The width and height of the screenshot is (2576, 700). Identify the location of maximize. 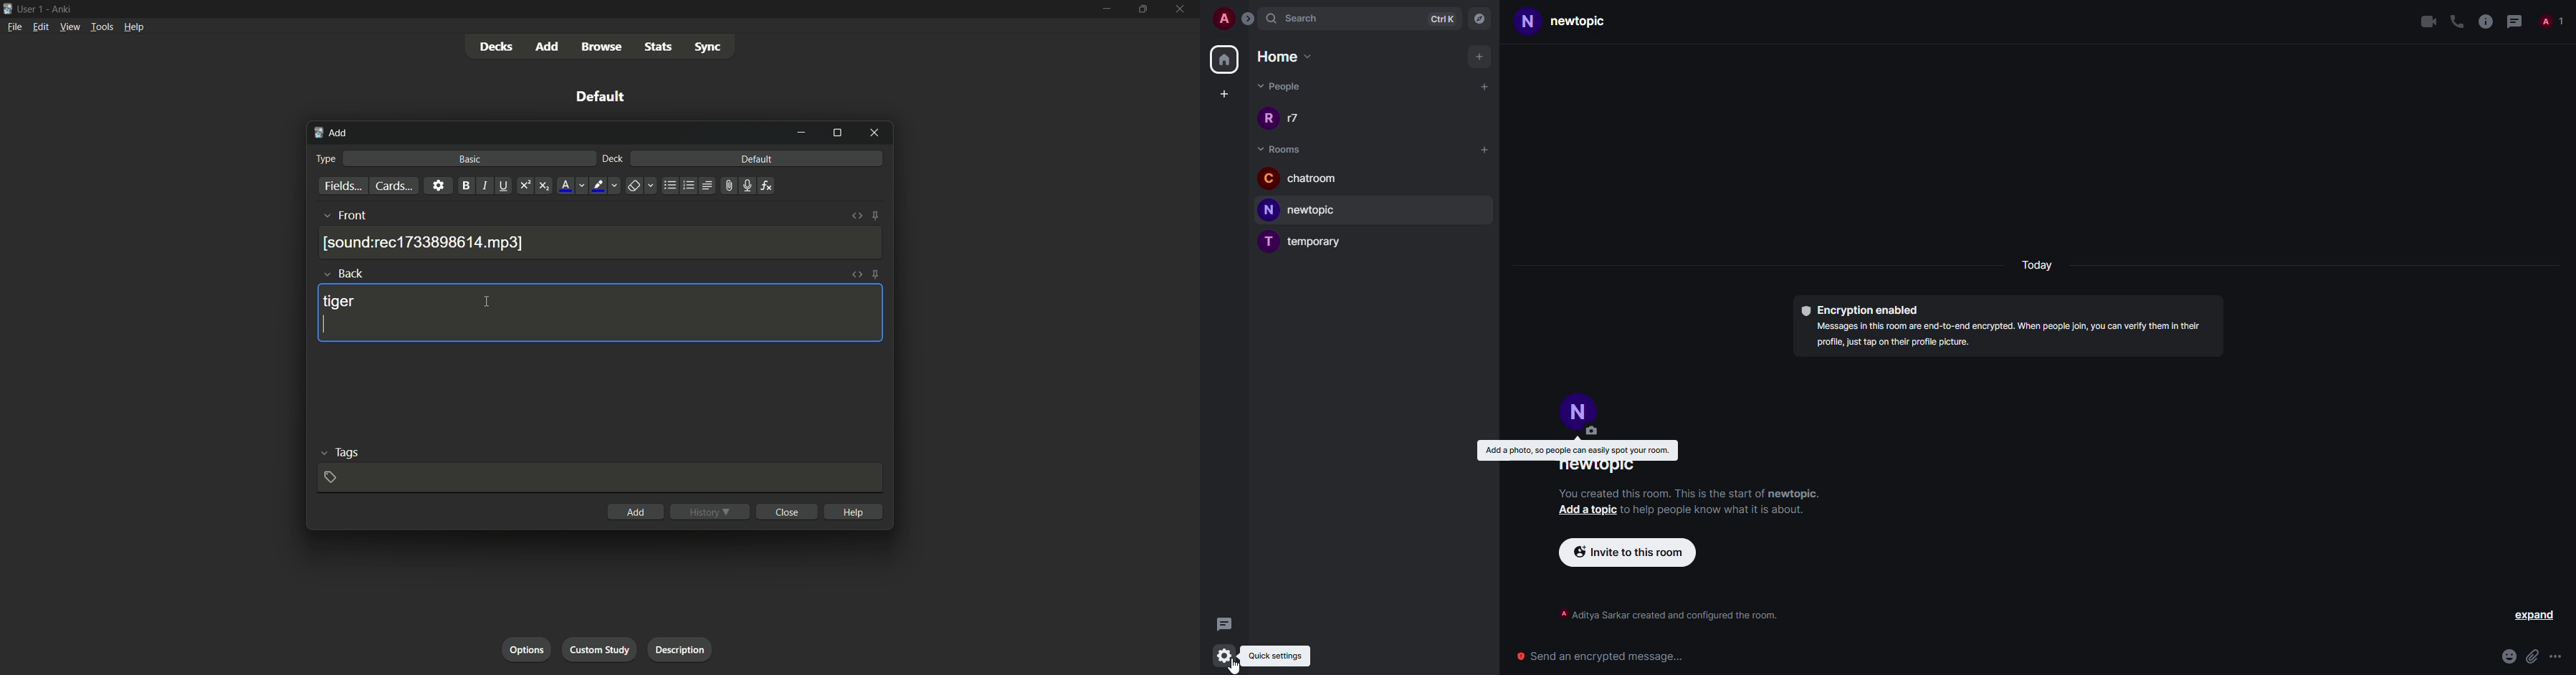
(837, 134).